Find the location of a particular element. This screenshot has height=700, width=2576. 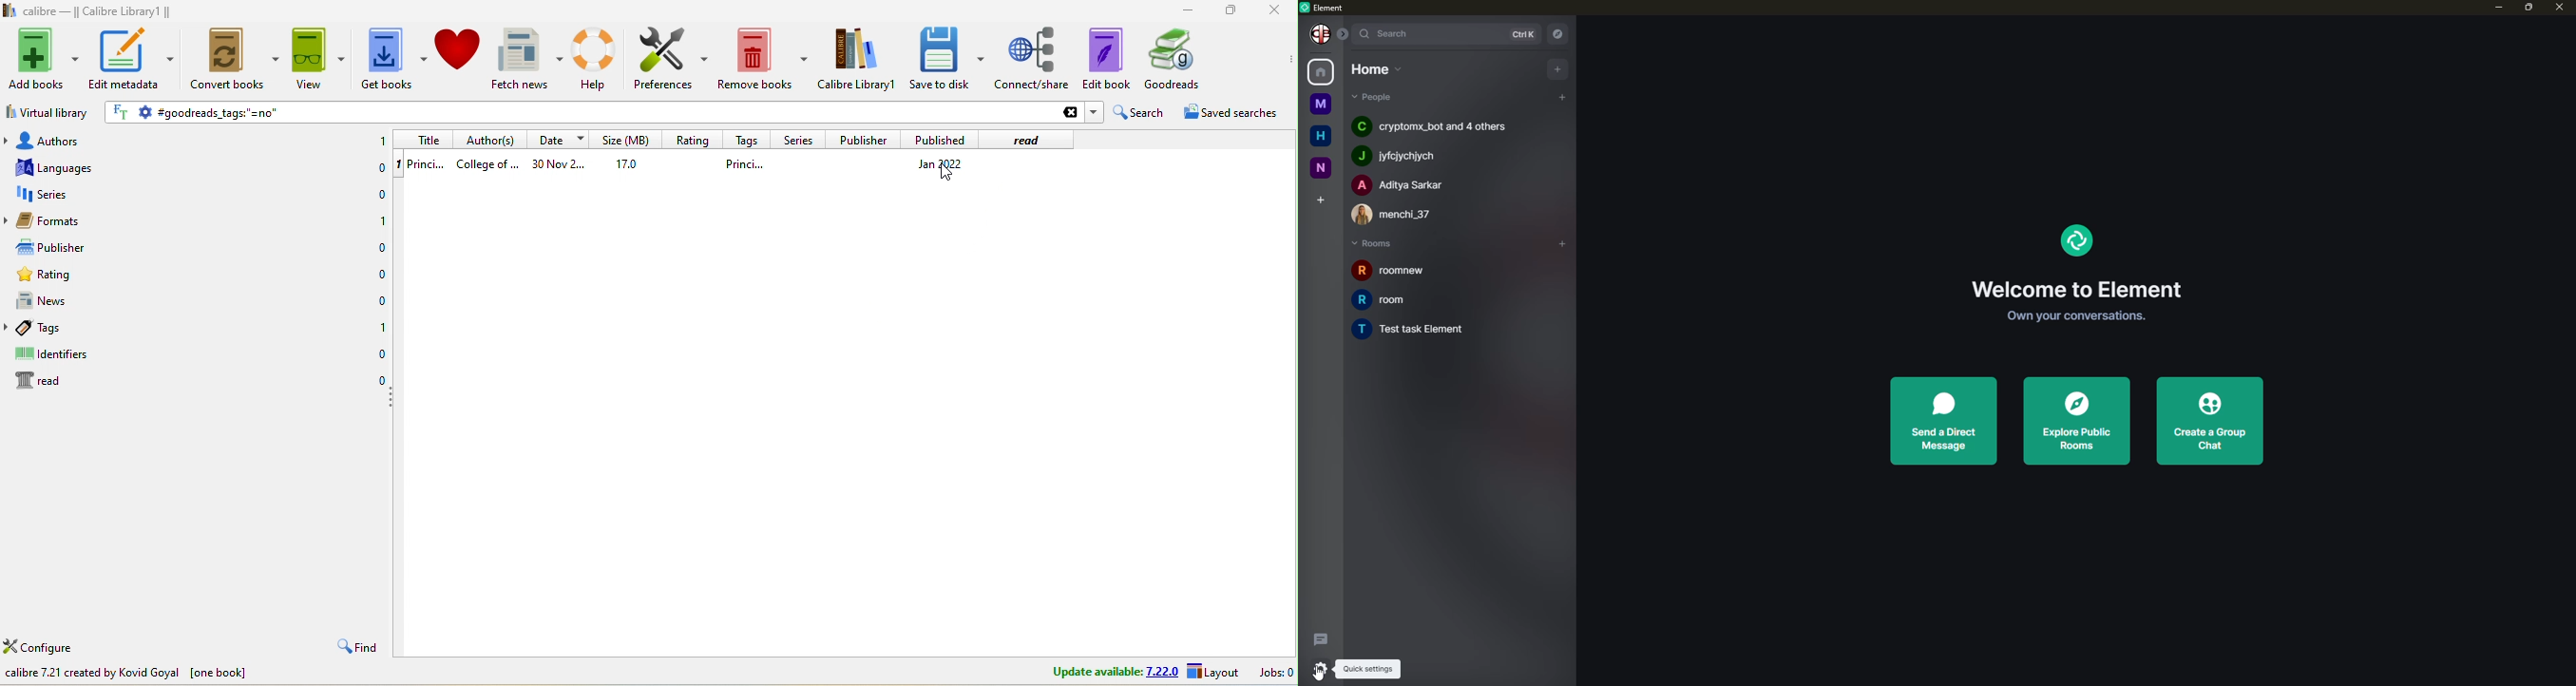

0 is located at coordinates (377, 195).